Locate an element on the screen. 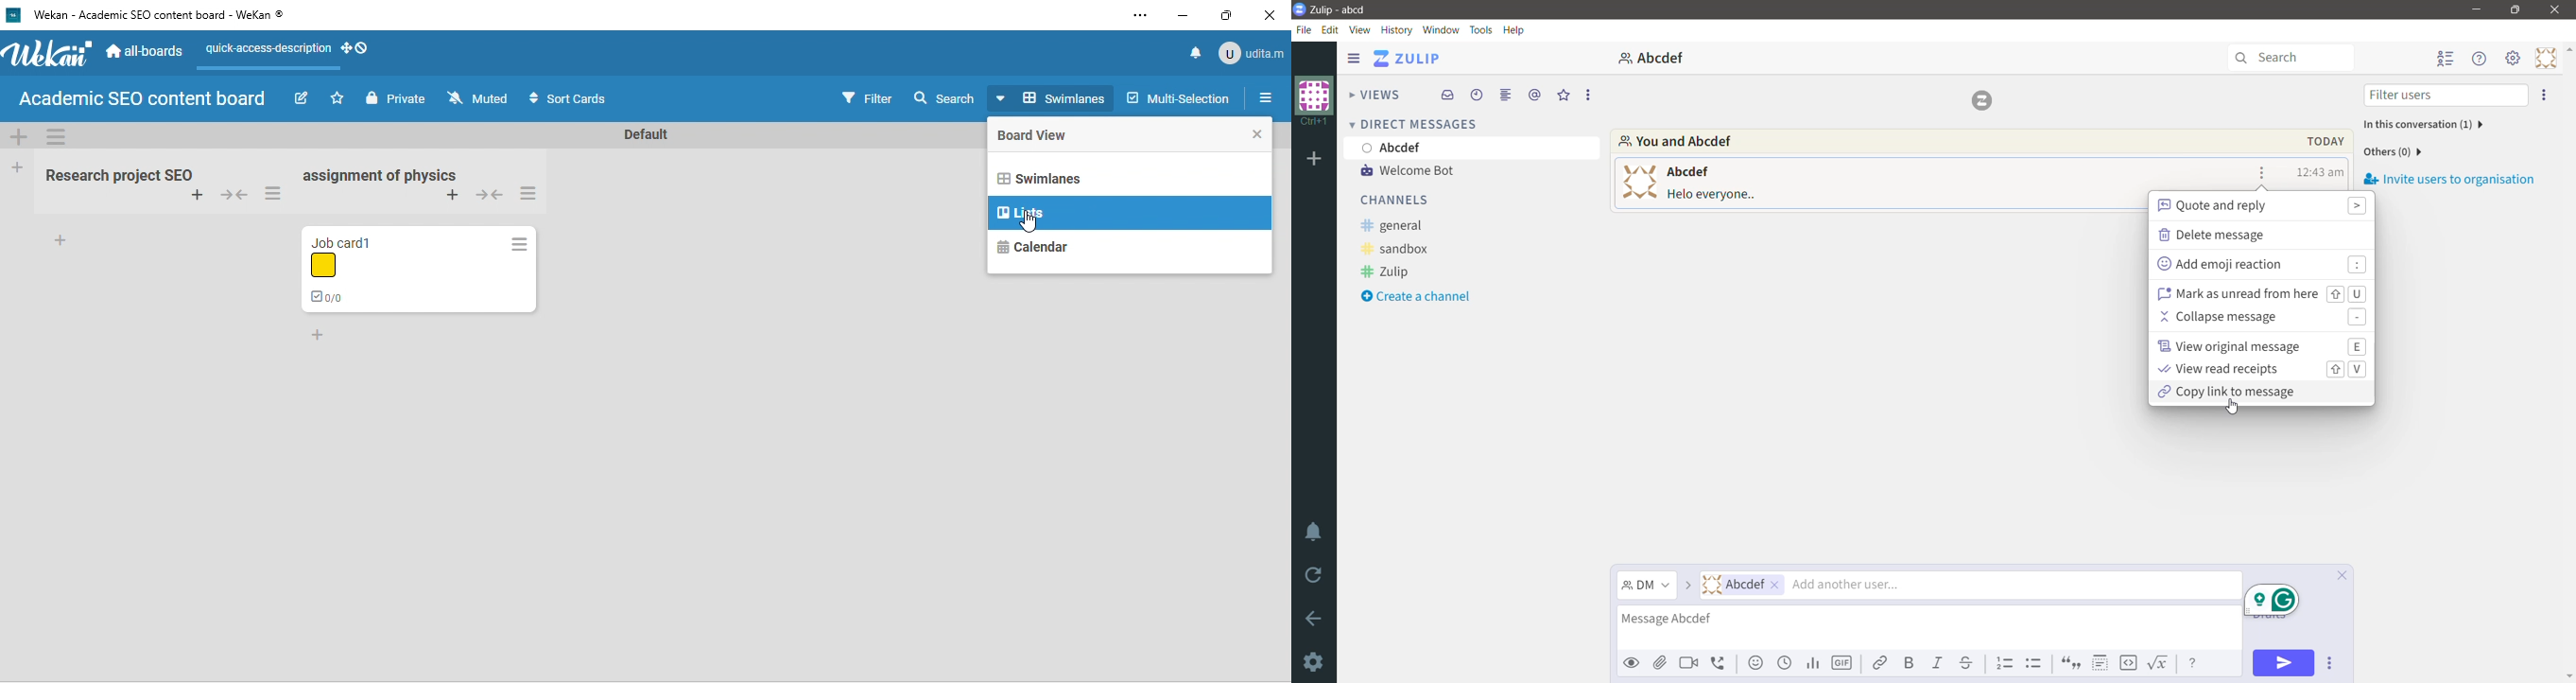  Message actions is located at coordinates (2258, 171).